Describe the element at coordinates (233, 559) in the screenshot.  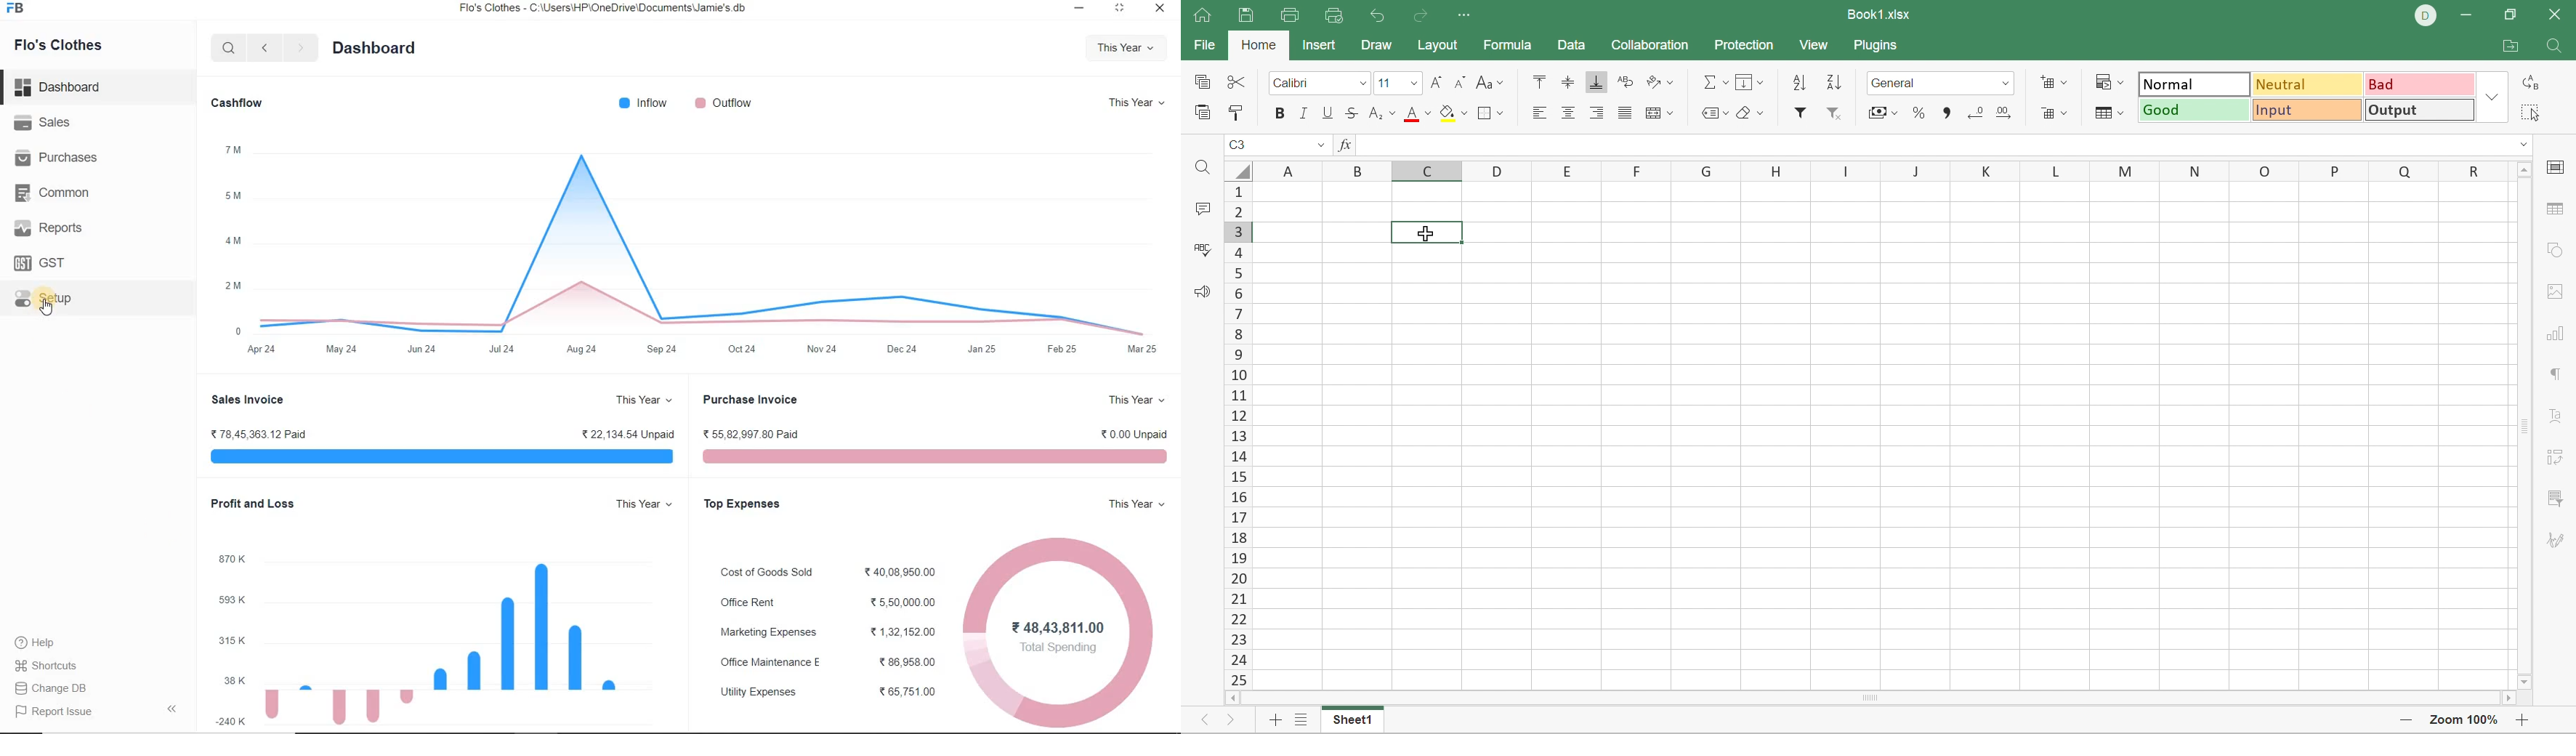
I see `870 K` at that location.